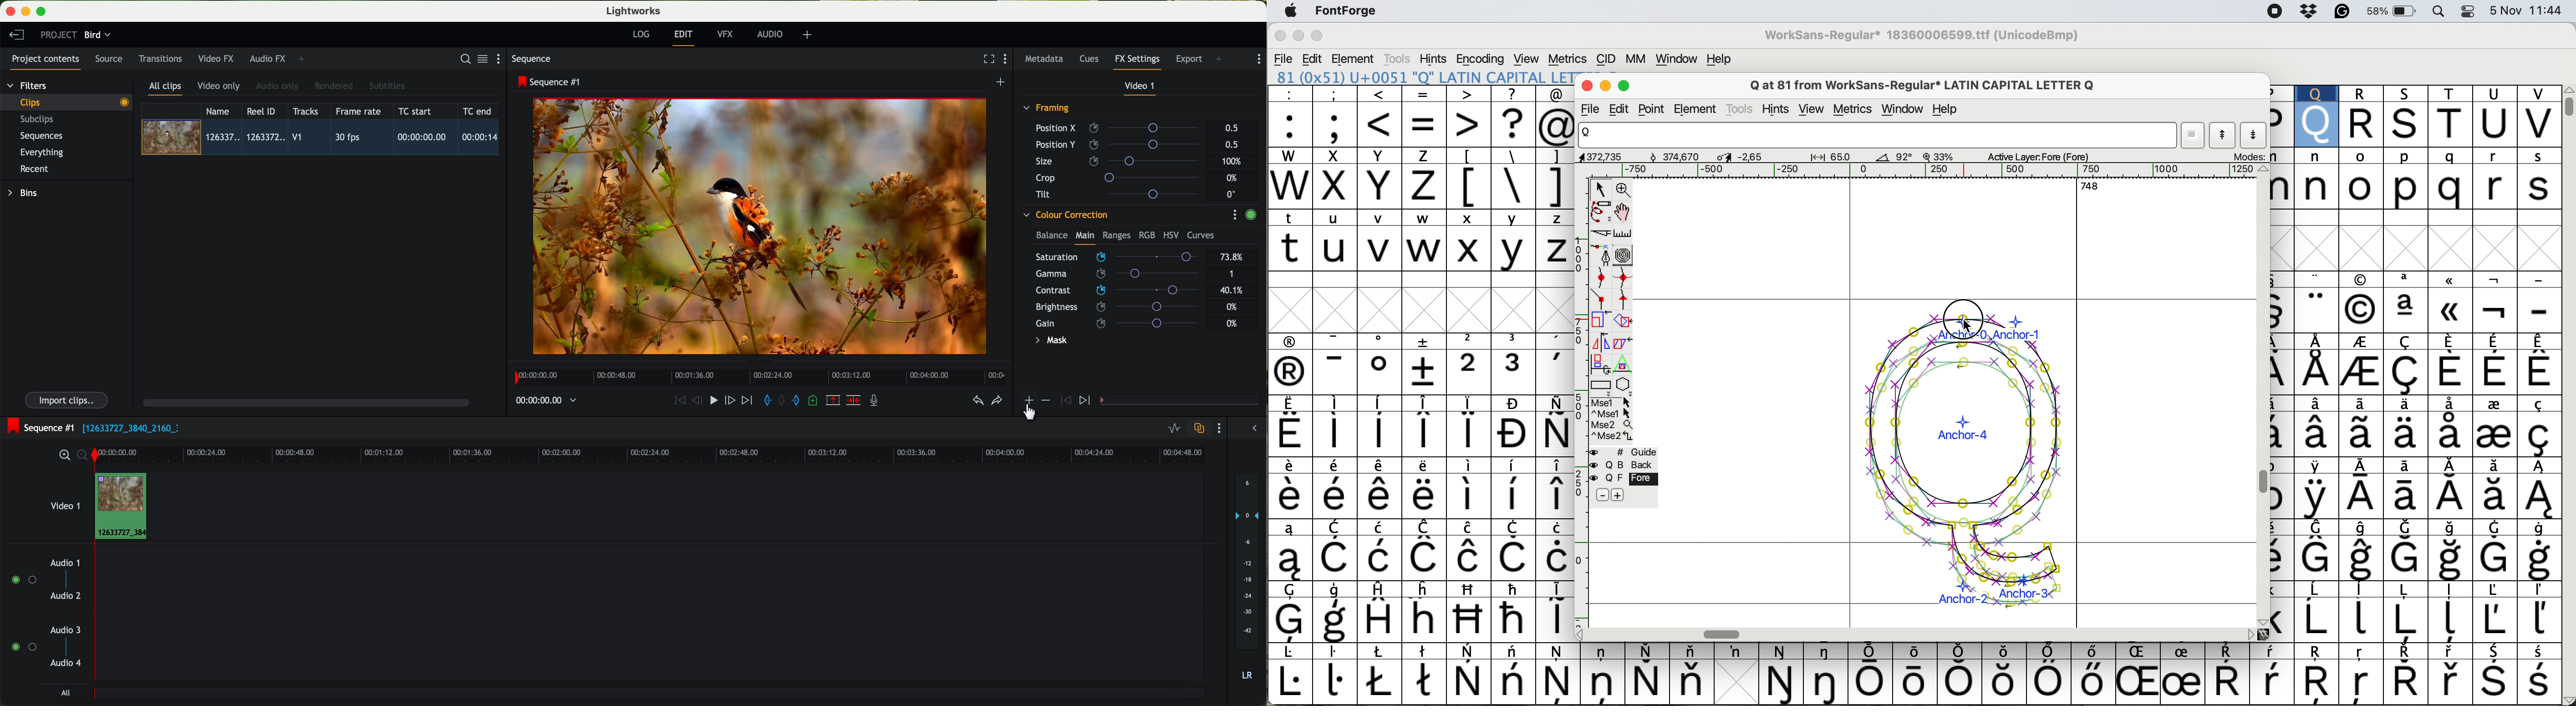 The height and width of the screenshot is (728, 2576). I want to click on Q at 81 from WorkSans-Regular* LATIN CAPITAL LETTER Q, so click(1917, 85).